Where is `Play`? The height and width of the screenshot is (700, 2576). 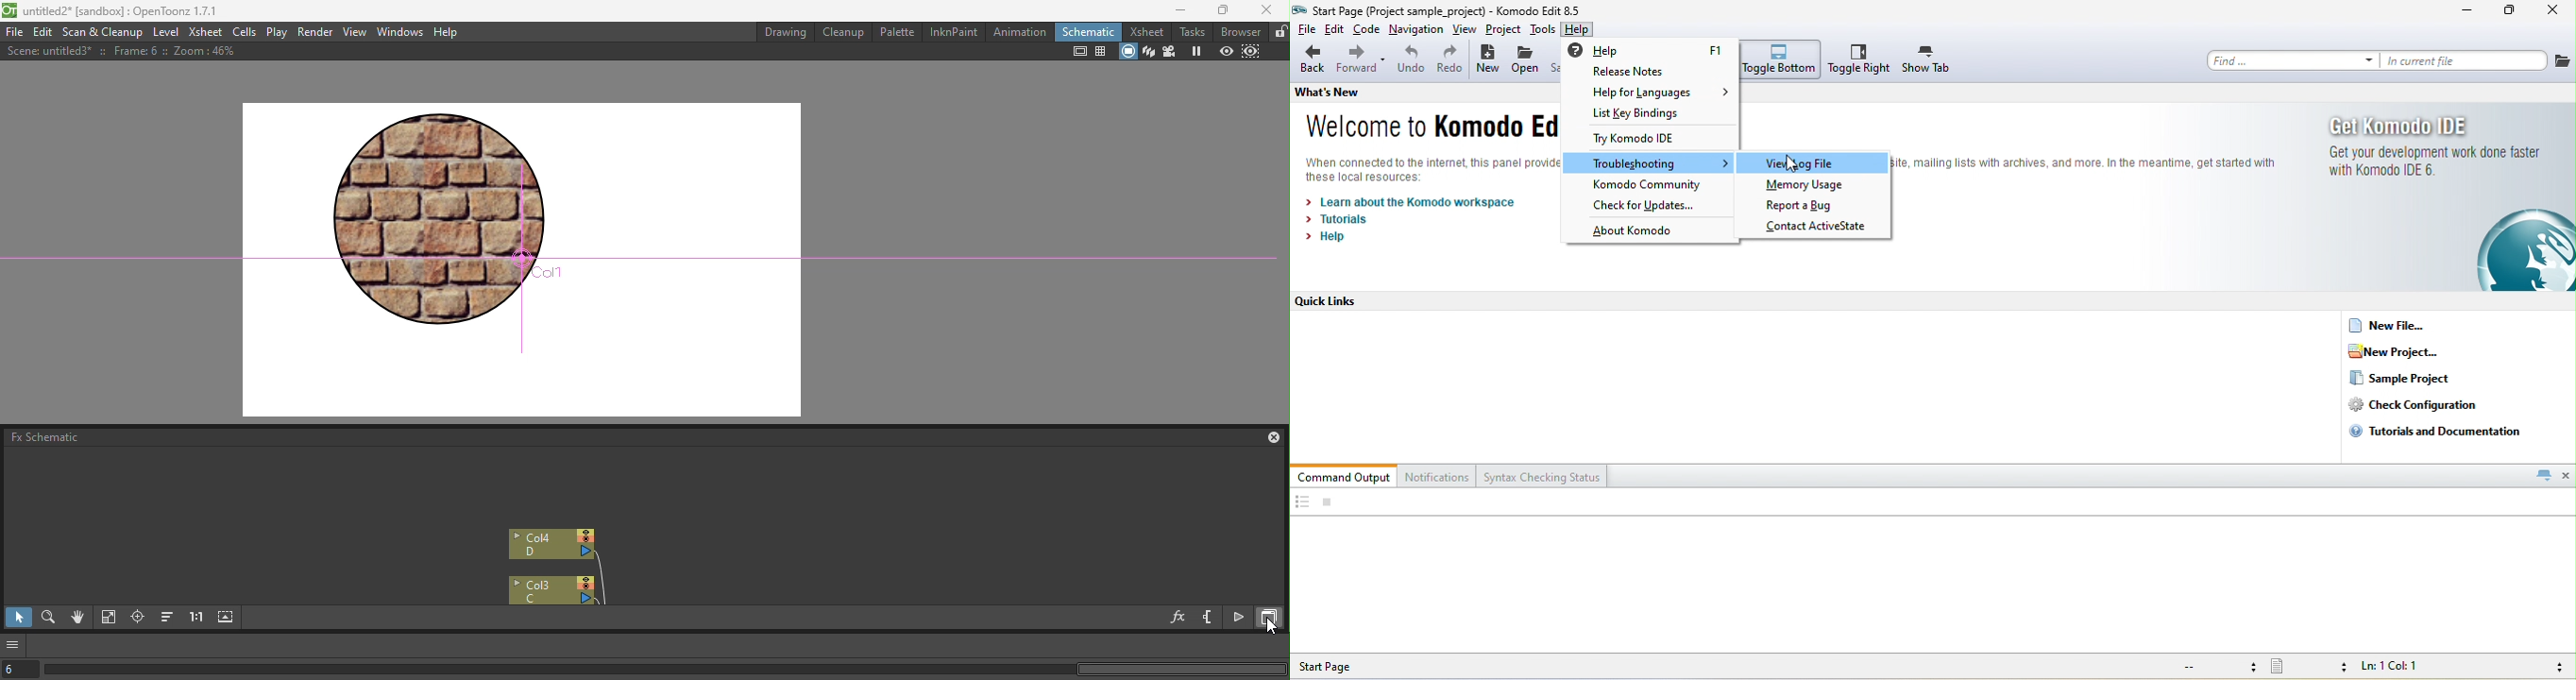 Play is located at coordinates (277, 32).